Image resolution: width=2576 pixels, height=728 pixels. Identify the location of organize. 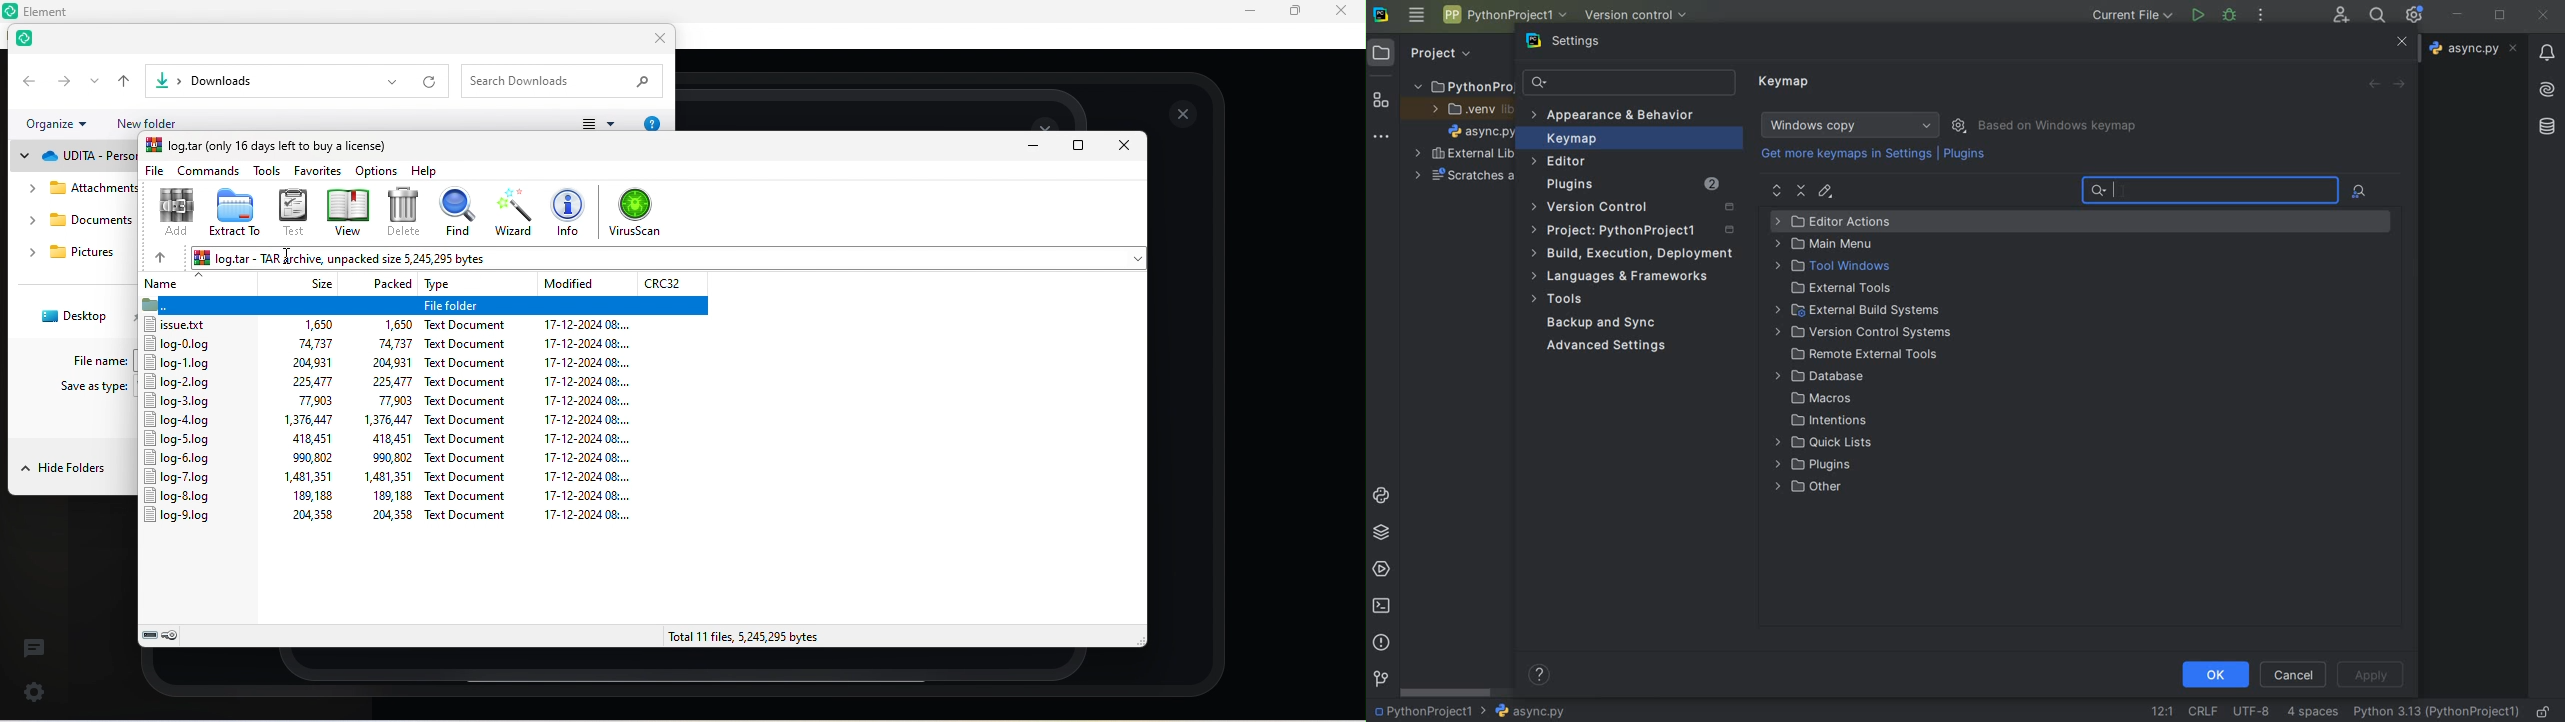
(63, 125).